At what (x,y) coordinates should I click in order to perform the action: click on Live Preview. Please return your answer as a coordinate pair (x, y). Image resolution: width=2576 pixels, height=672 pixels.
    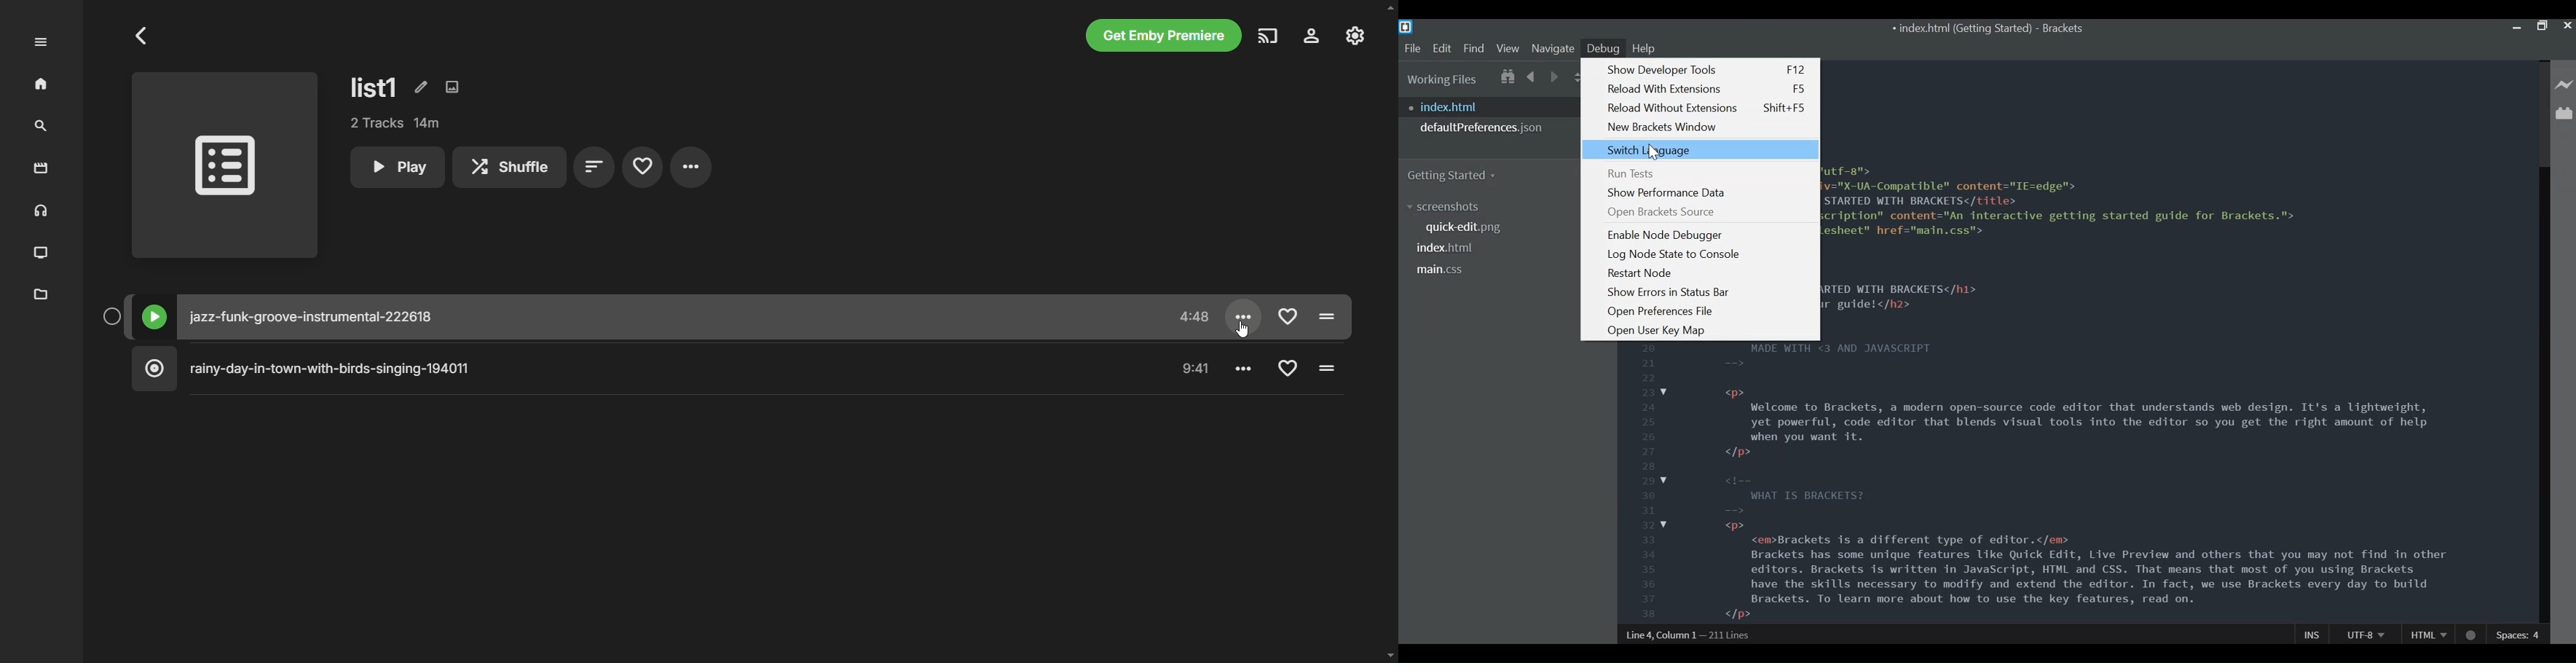
    Looking at the image, I should click on (2565, 85).